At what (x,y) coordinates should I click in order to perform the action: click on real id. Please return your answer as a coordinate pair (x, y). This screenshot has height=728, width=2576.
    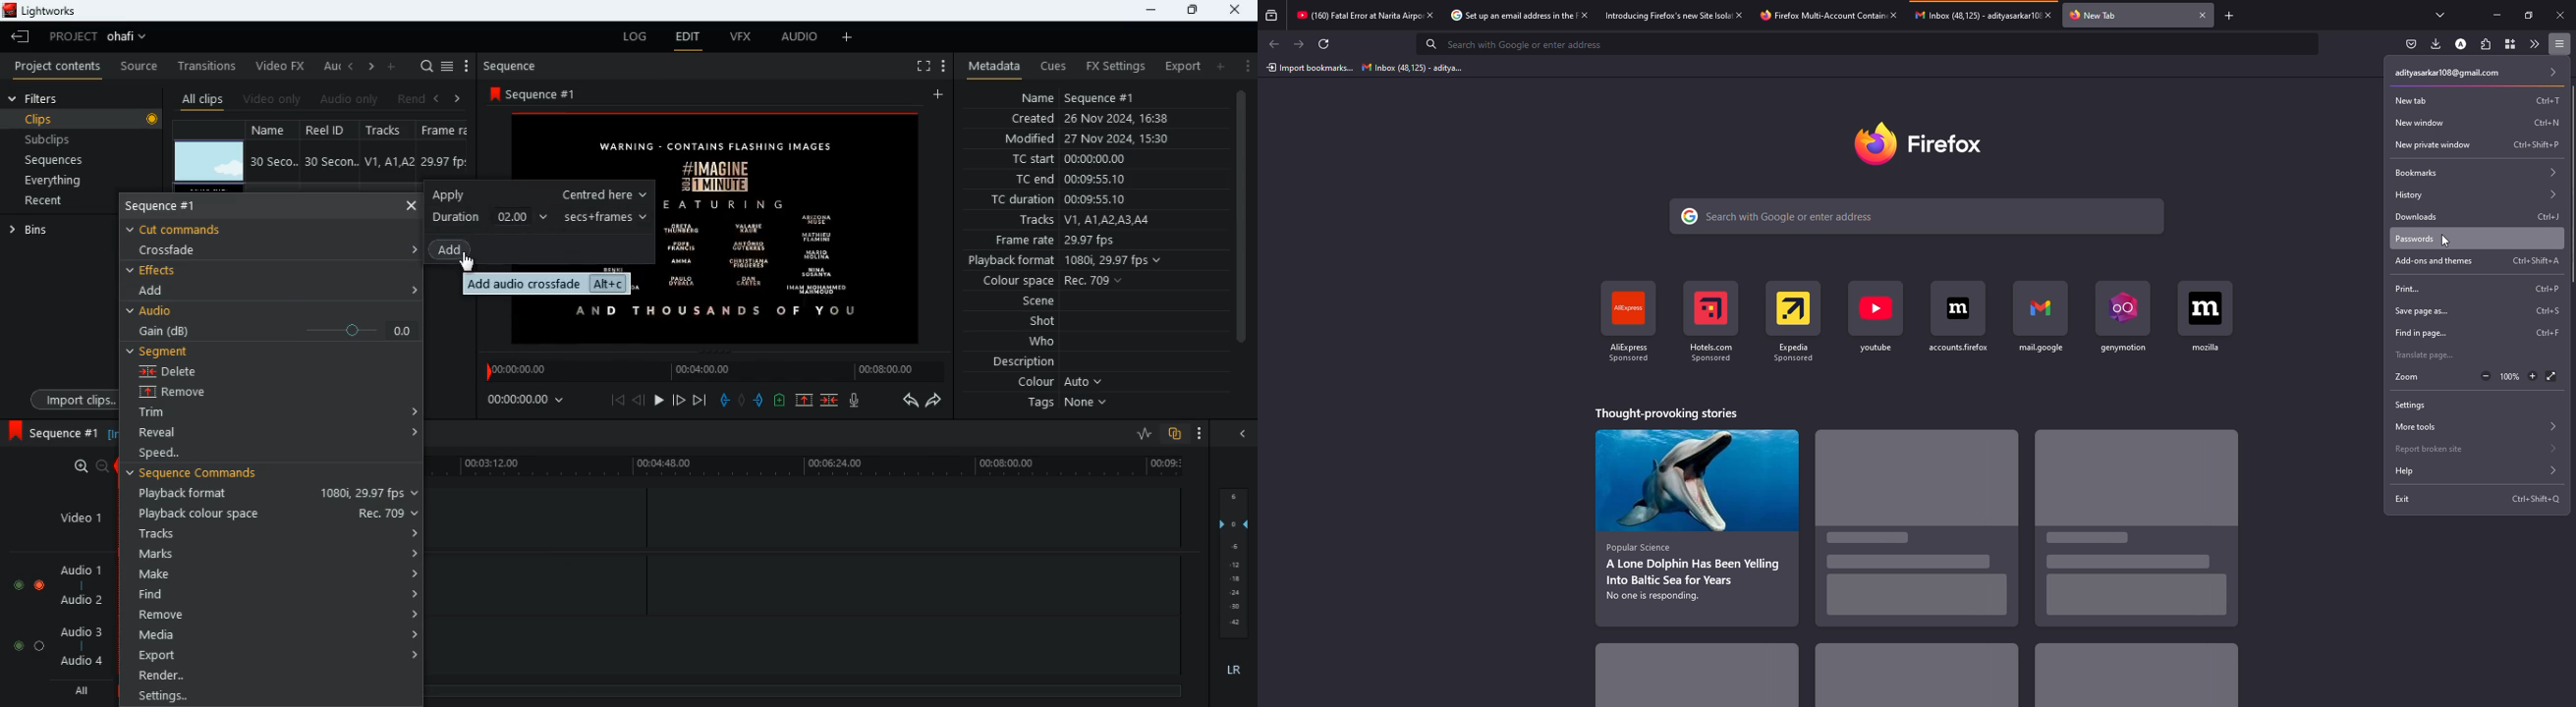
    Looking at the image, I should click on (332, 130).